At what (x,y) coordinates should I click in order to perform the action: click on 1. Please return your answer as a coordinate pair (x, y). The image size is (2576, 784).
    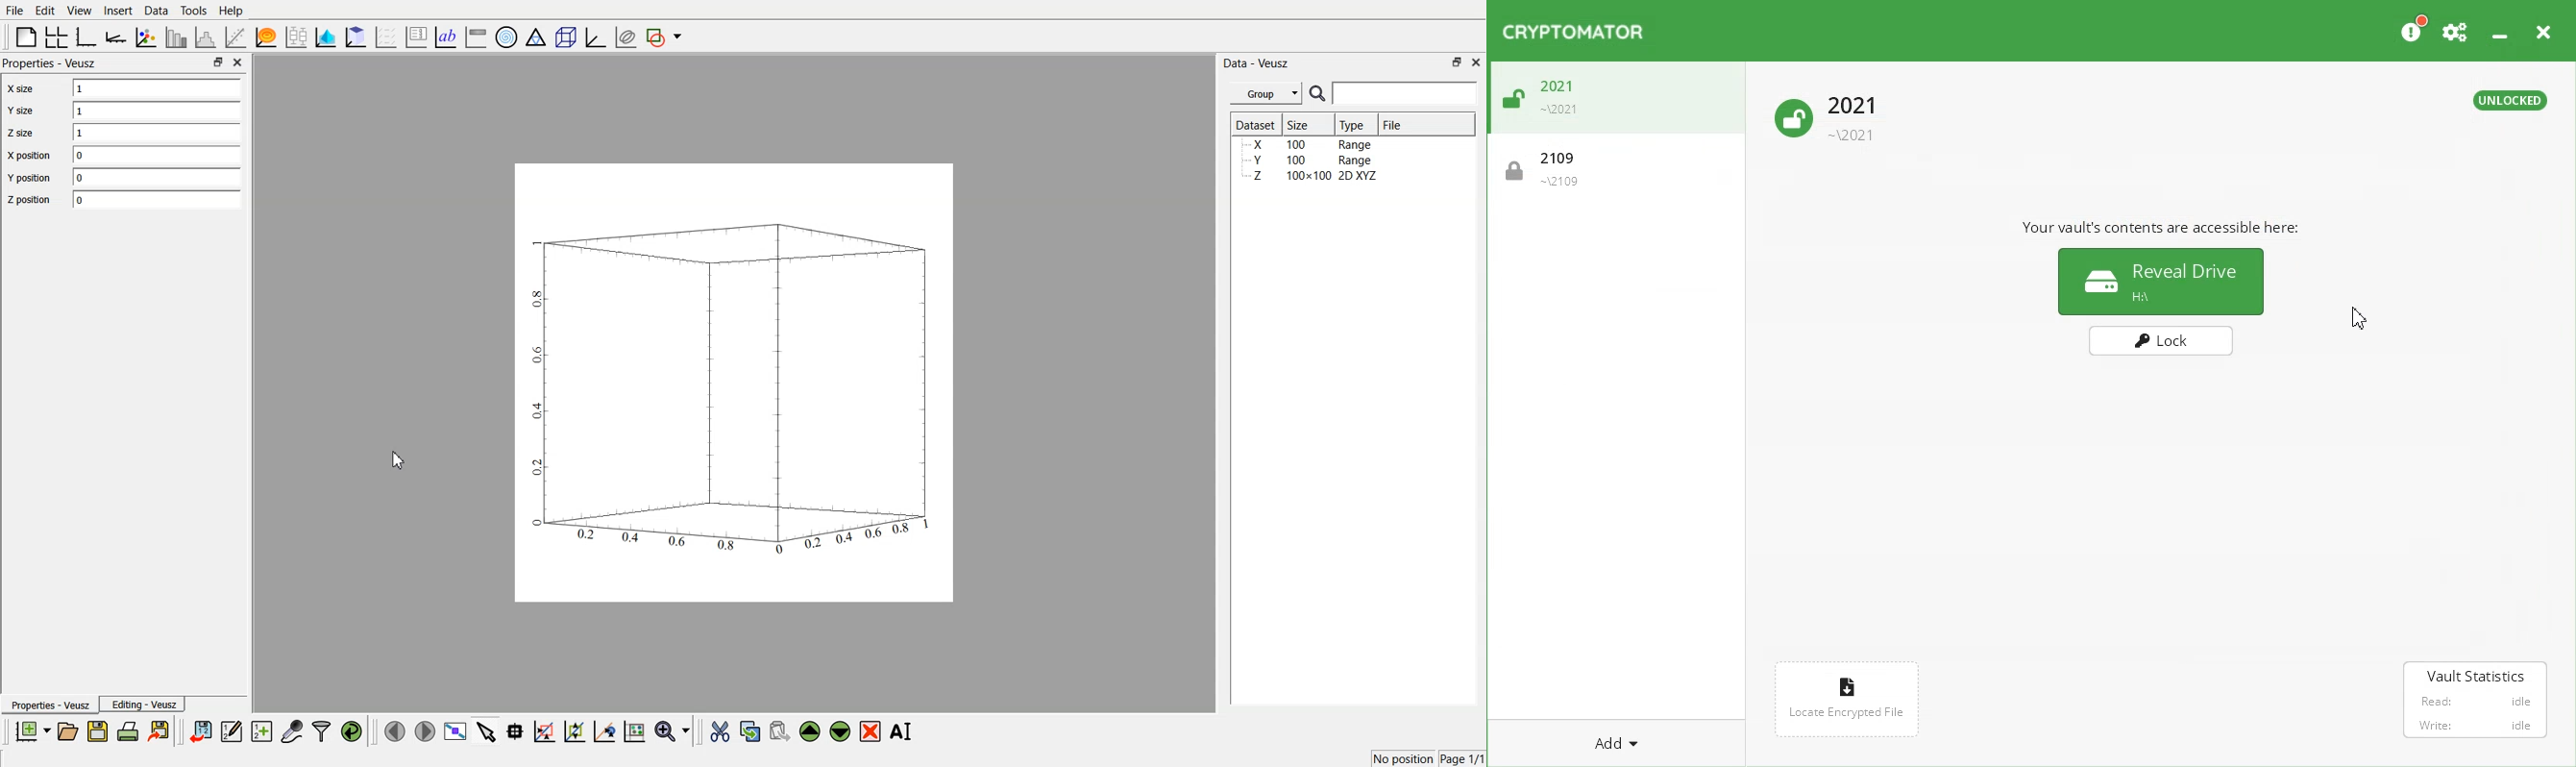
    Looking at the image, I should click on (159, 88).